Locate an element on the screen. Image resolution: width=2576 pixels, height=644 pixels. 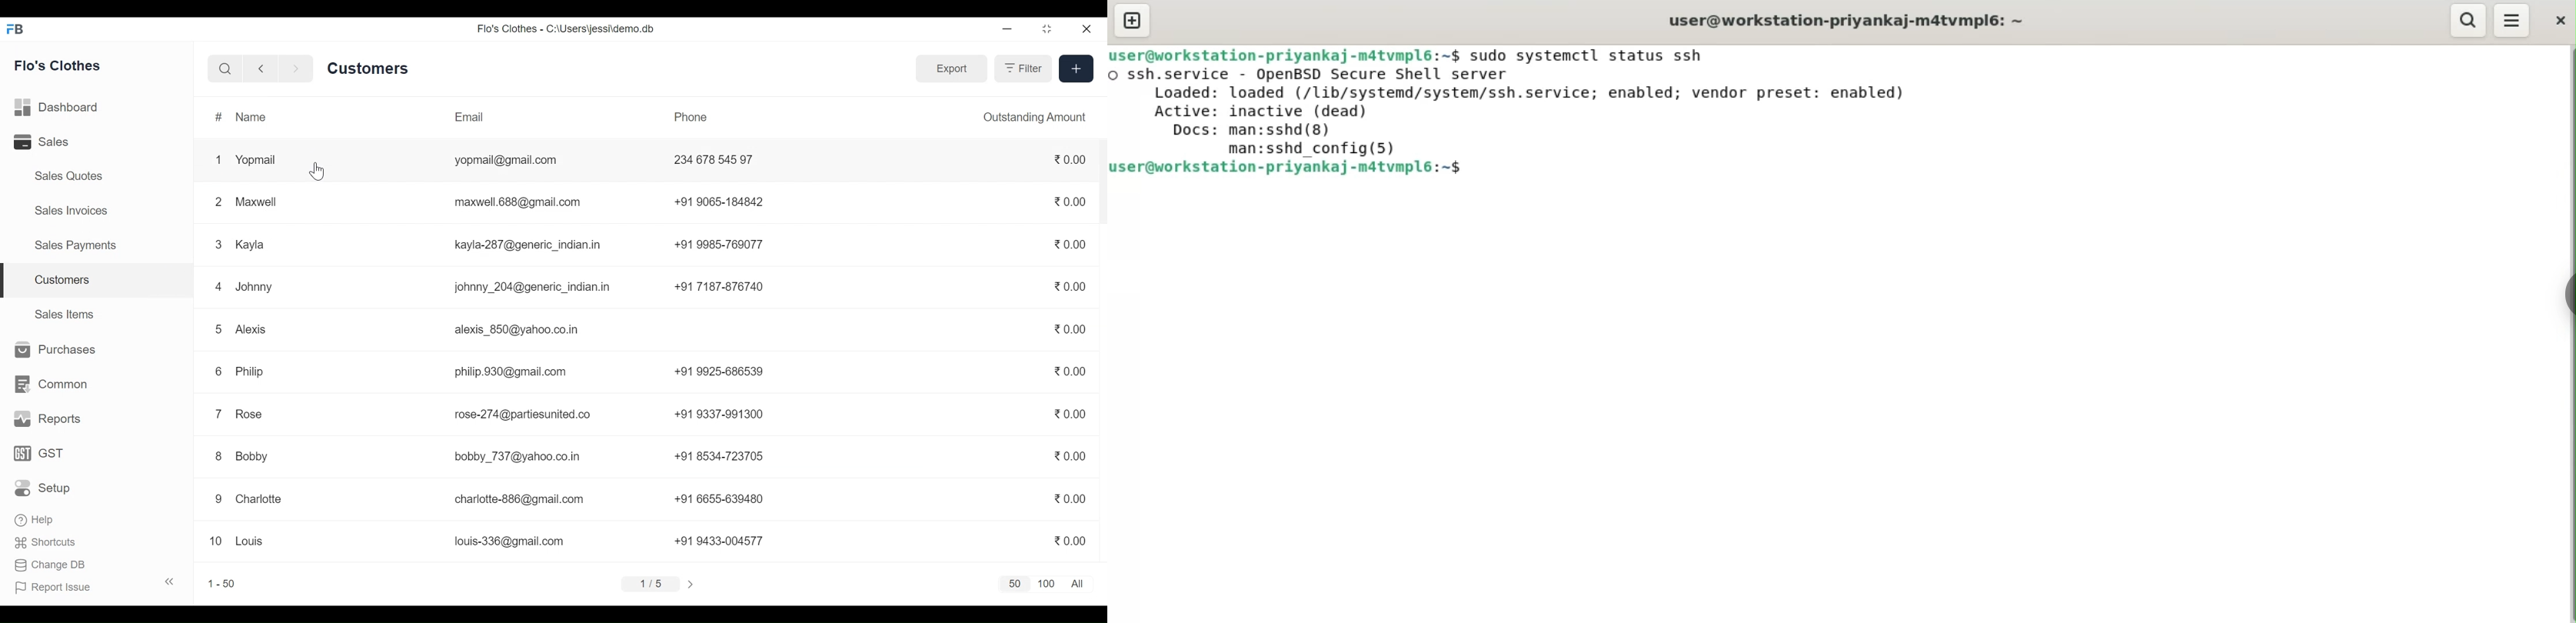
+91 6655-639480 is located at coordinates (722, 499).